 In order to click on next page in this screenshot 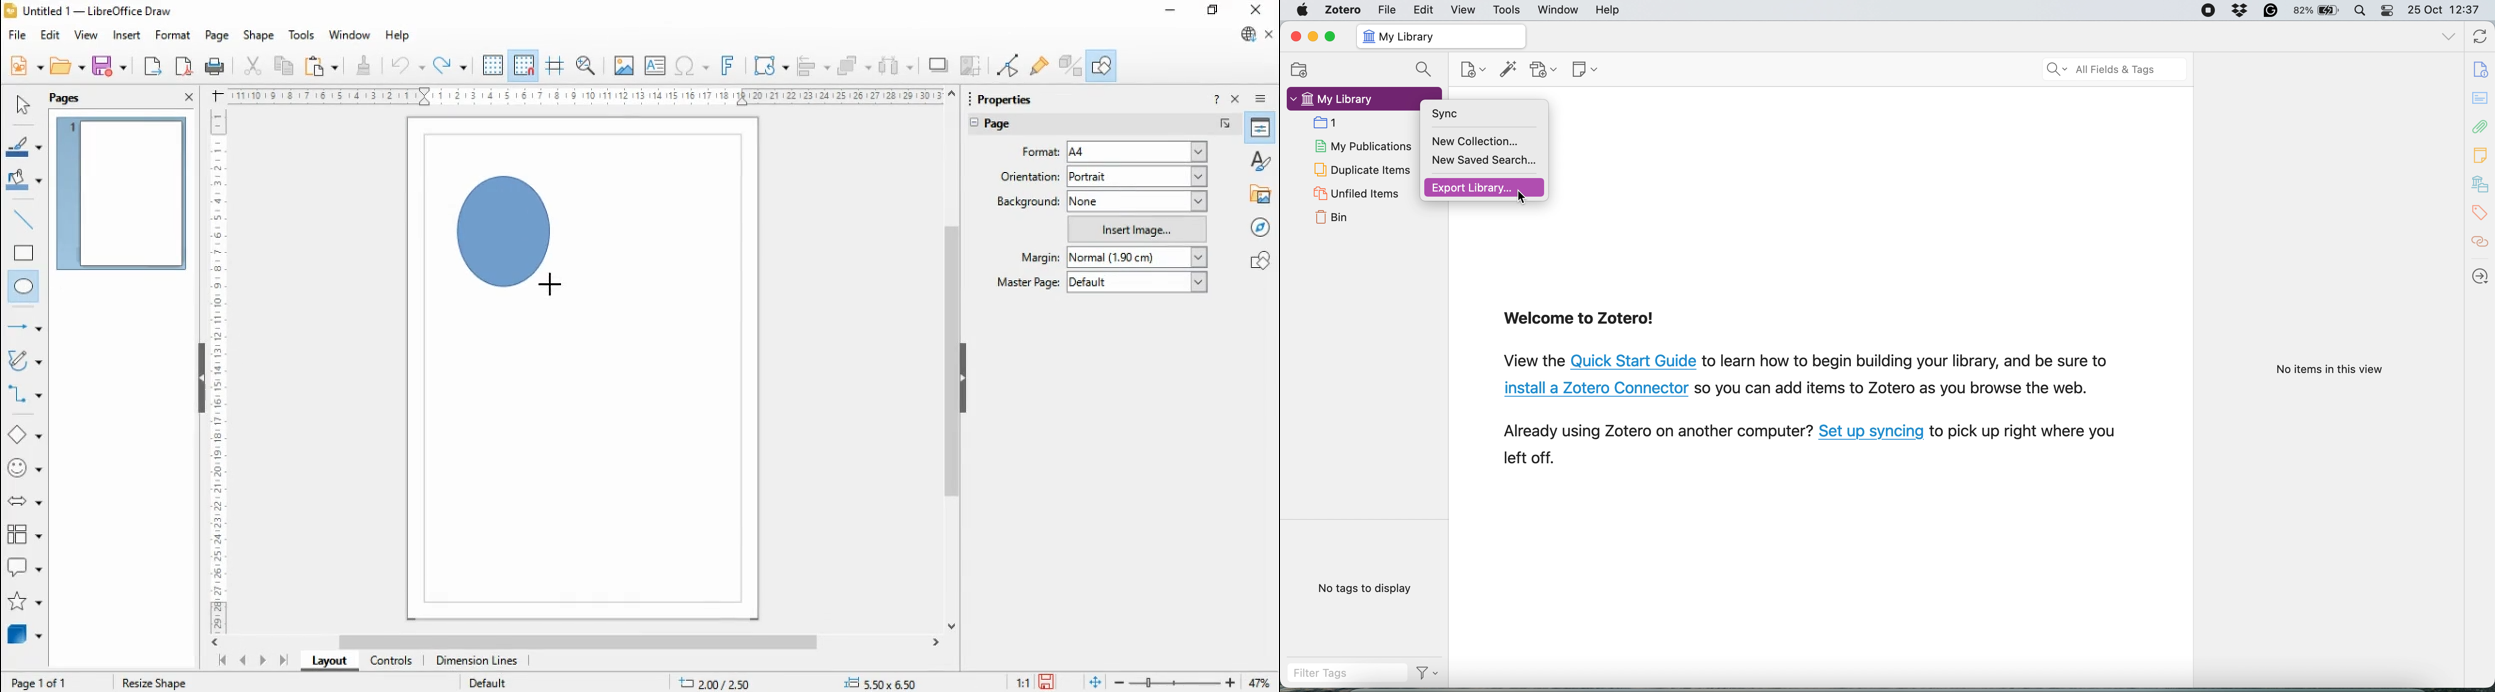, I will do `click(263, 662)`.